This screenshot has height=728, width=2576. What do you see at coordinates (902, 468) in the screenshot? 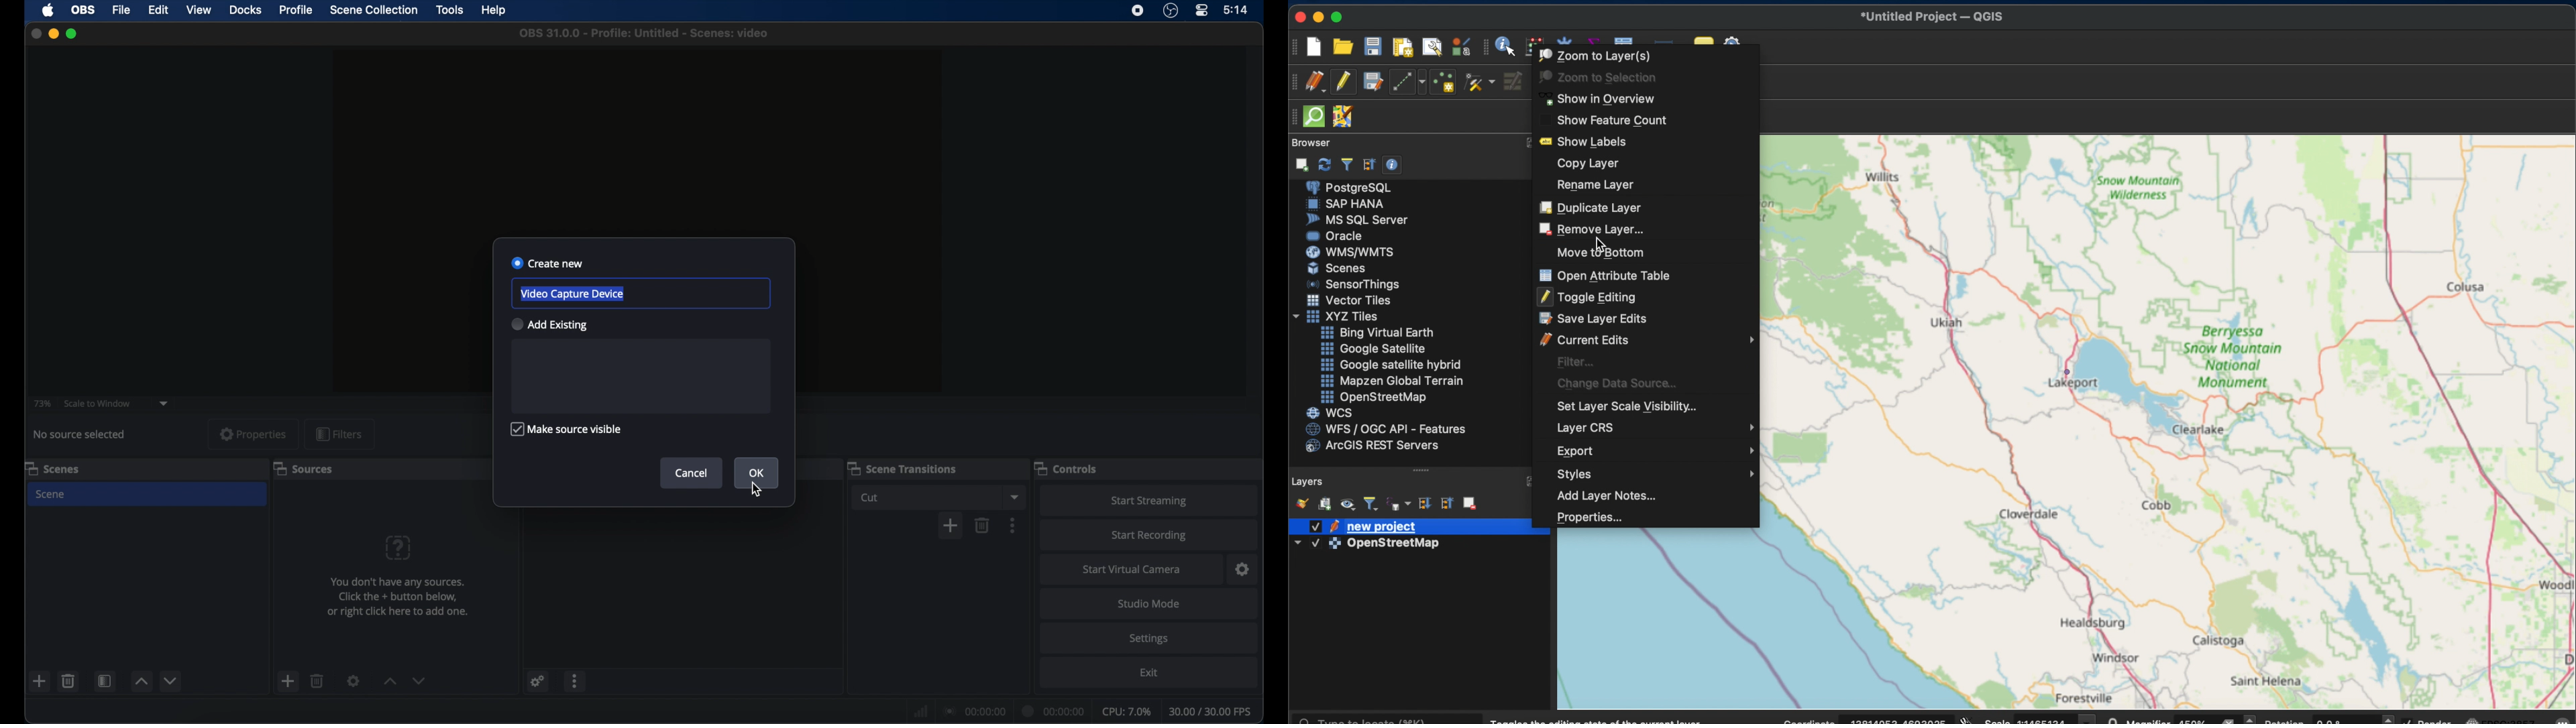
I see `scene transitions` at bounding box center [902, 468].